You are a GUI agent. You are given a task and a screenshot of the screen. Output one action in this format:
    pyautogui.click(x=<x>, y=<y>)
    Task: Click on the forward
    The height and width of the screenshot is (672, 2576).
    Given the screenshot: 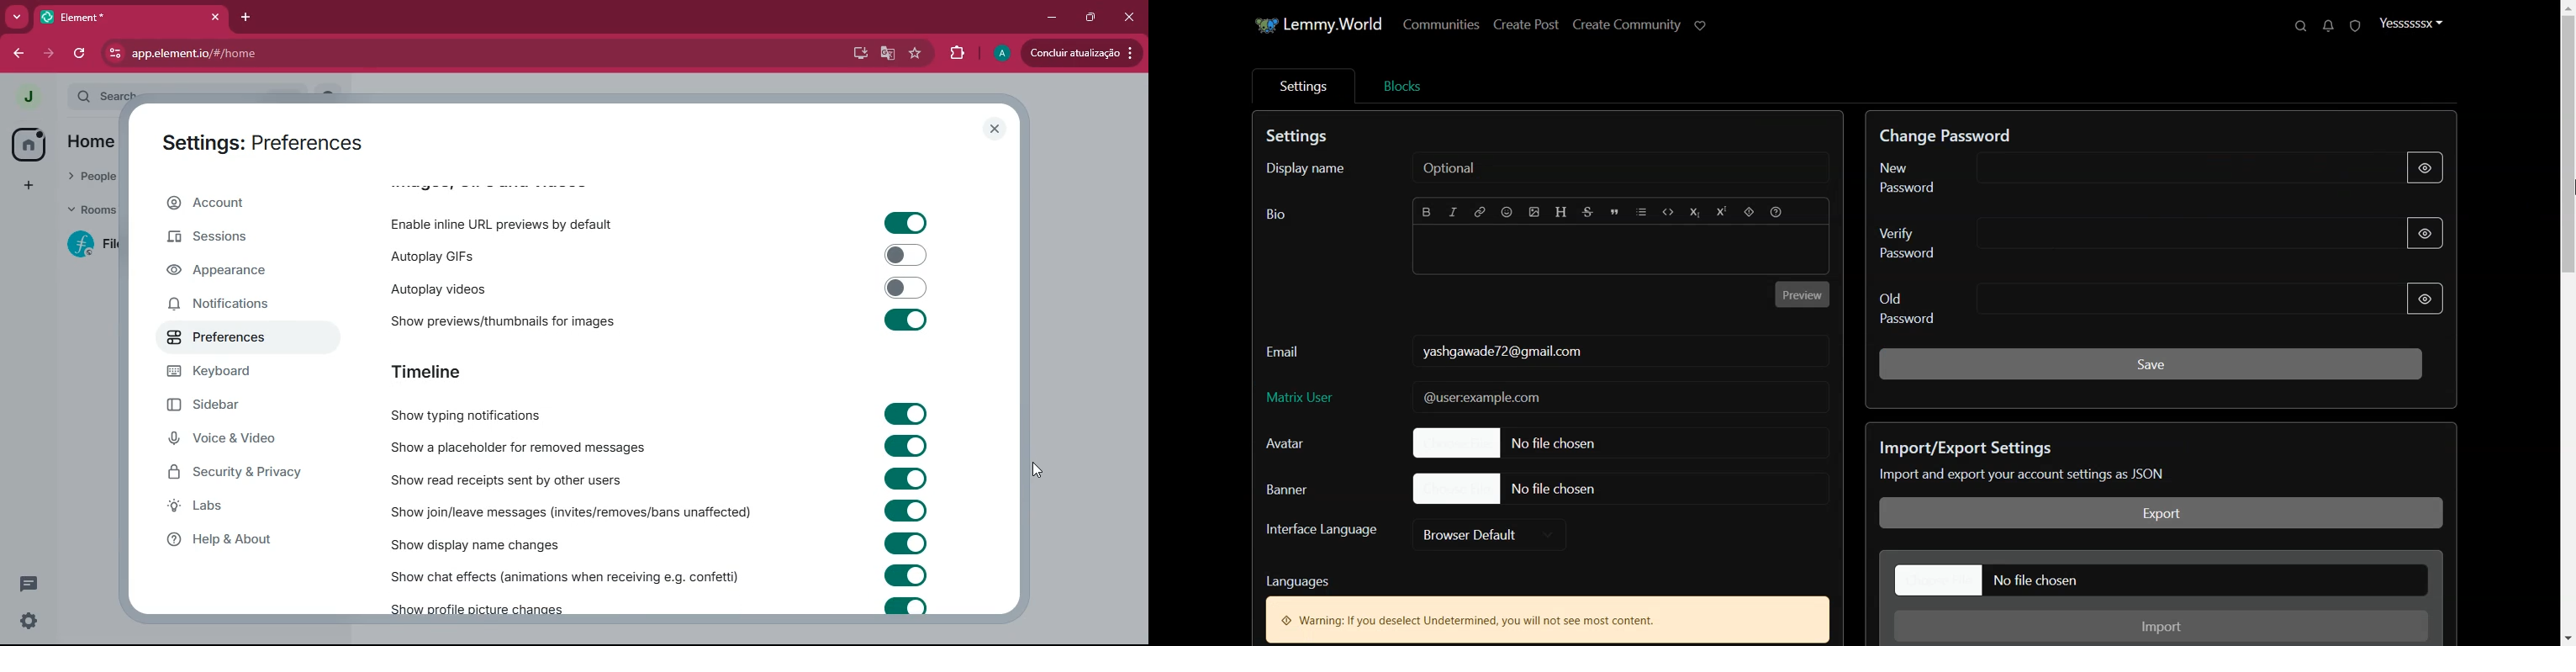 What is the action you would take?
    pyautogui.click(x=49, y=56)
    